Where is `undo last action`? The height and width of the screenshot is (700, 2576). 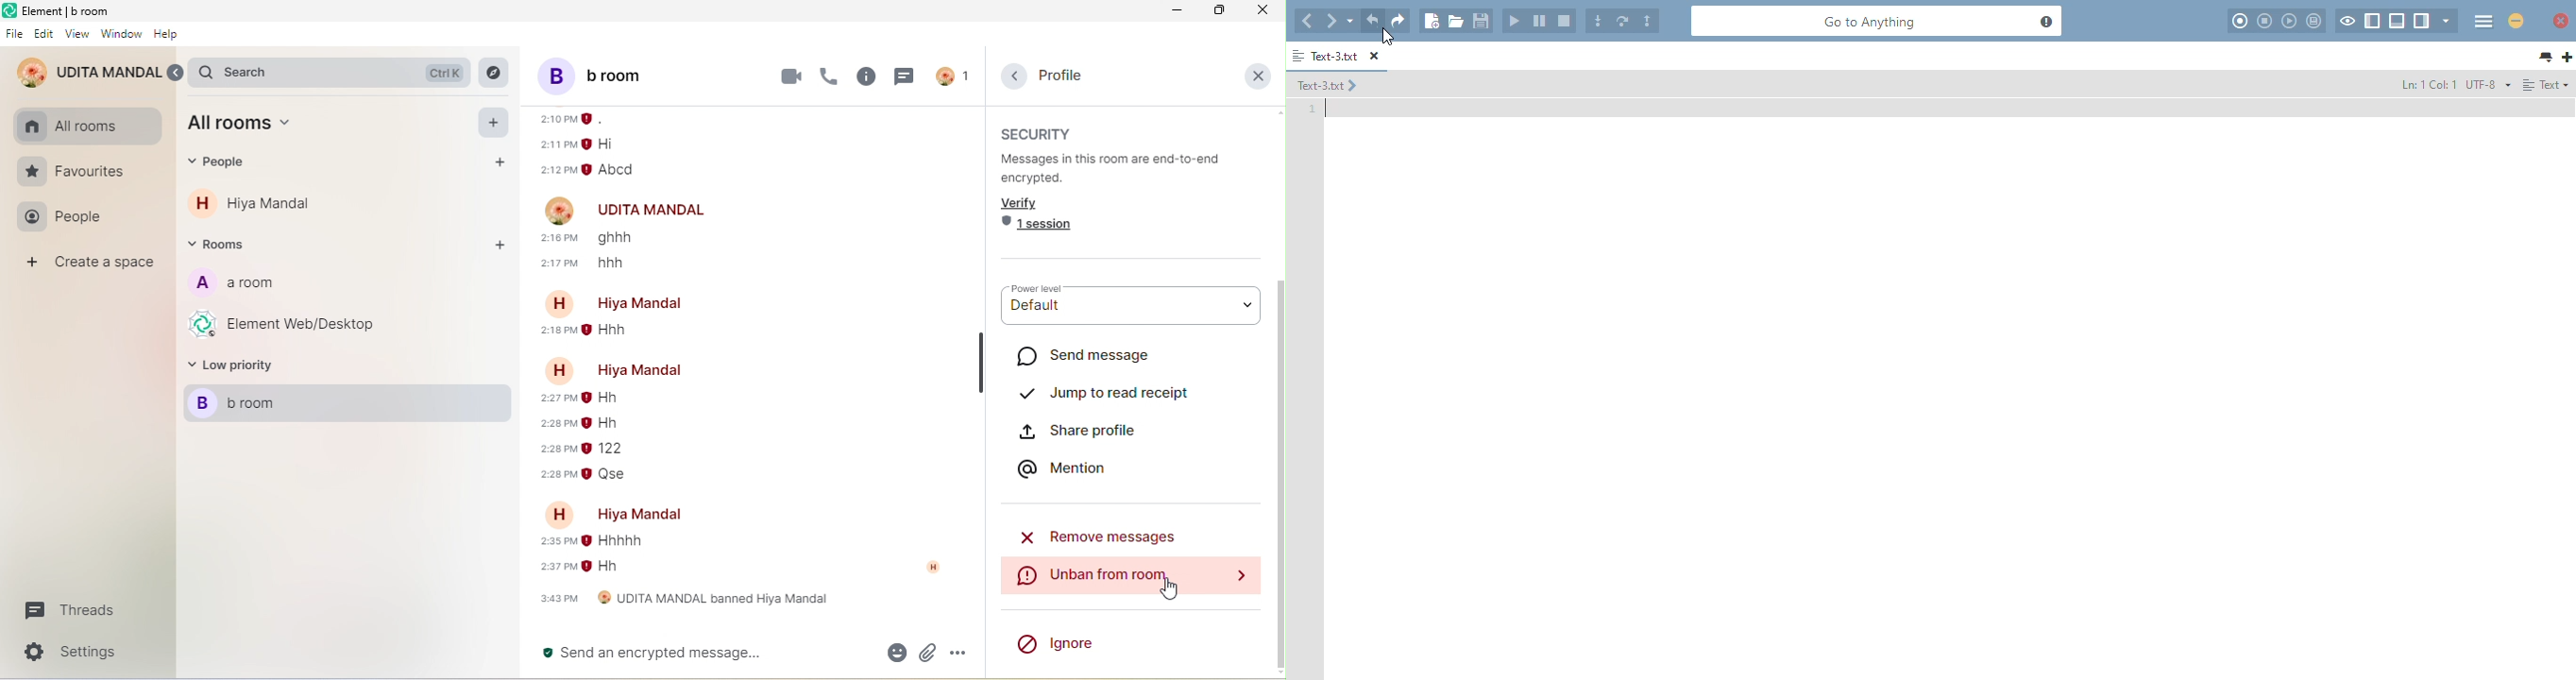
undo last action is located at coordinates (1373, 21).